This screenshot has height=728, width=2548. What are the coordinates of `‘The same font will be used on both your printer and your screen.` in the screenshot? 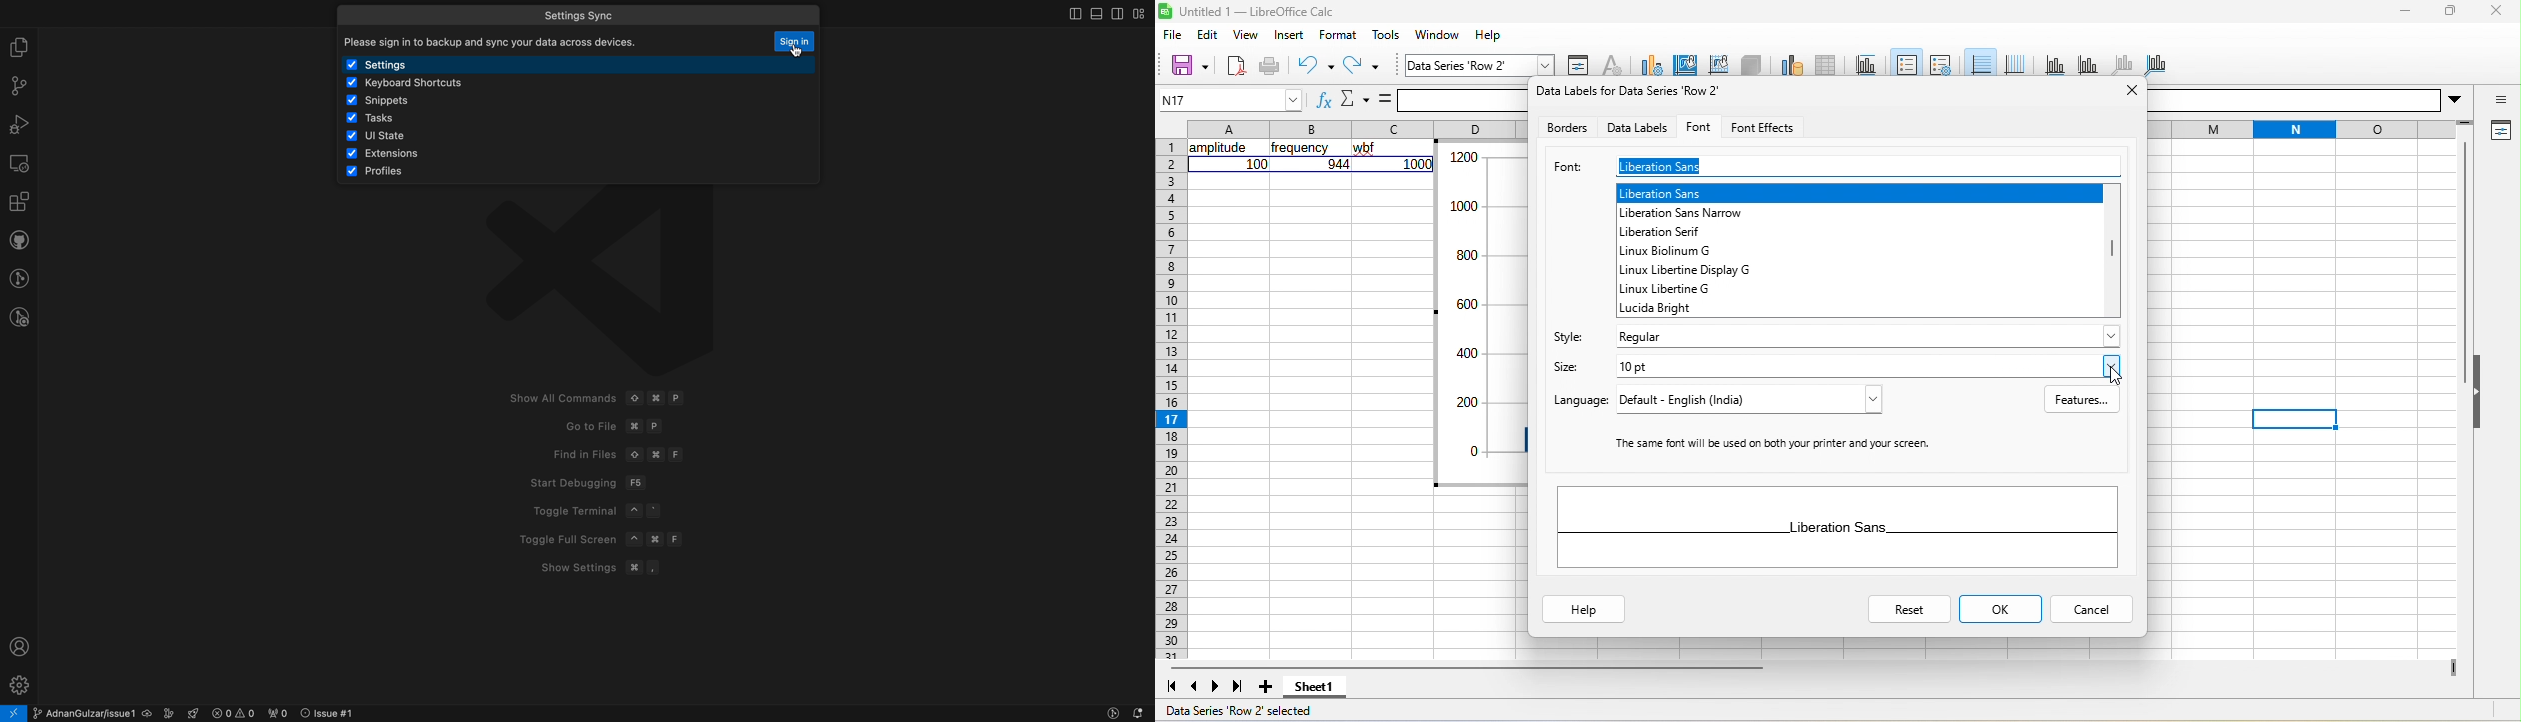 It's located at (1781, 441).